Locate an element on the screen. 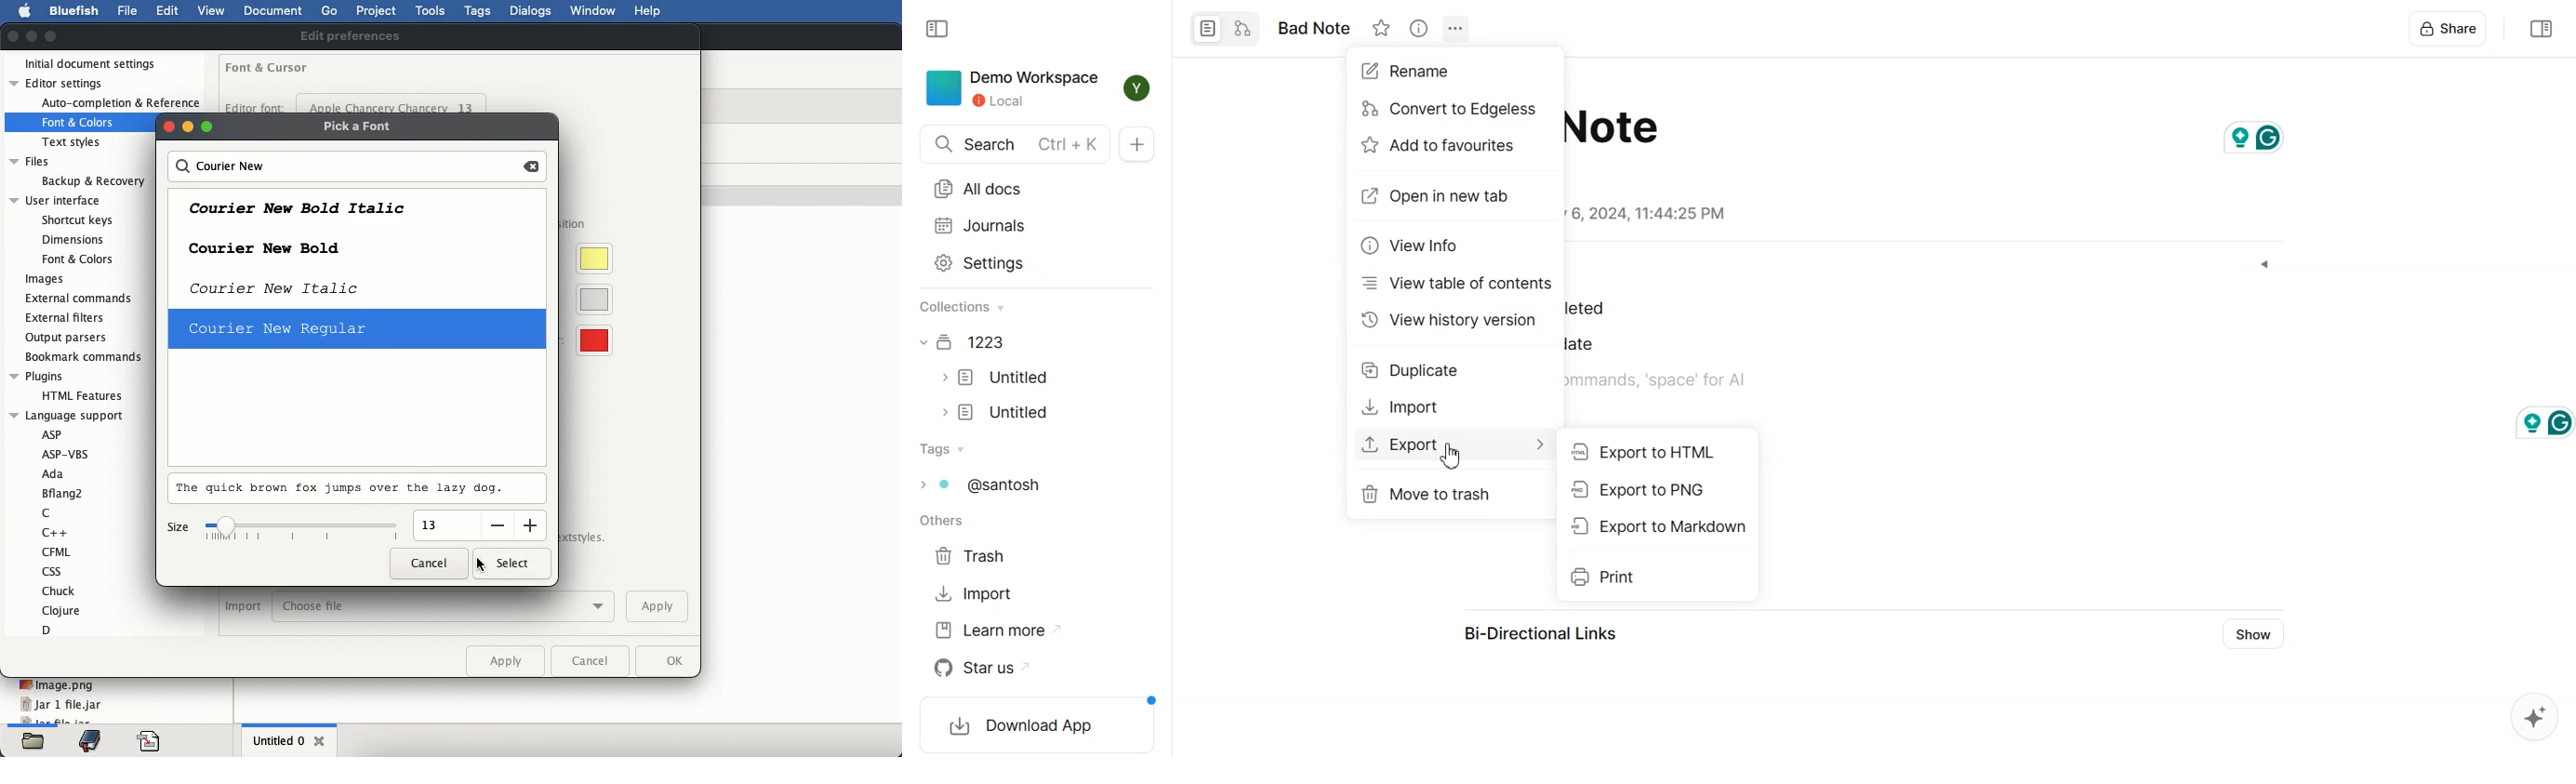 The width and height of the screenshot is (2576, 784). Dropdown box is located at coordinates (2265, 264).